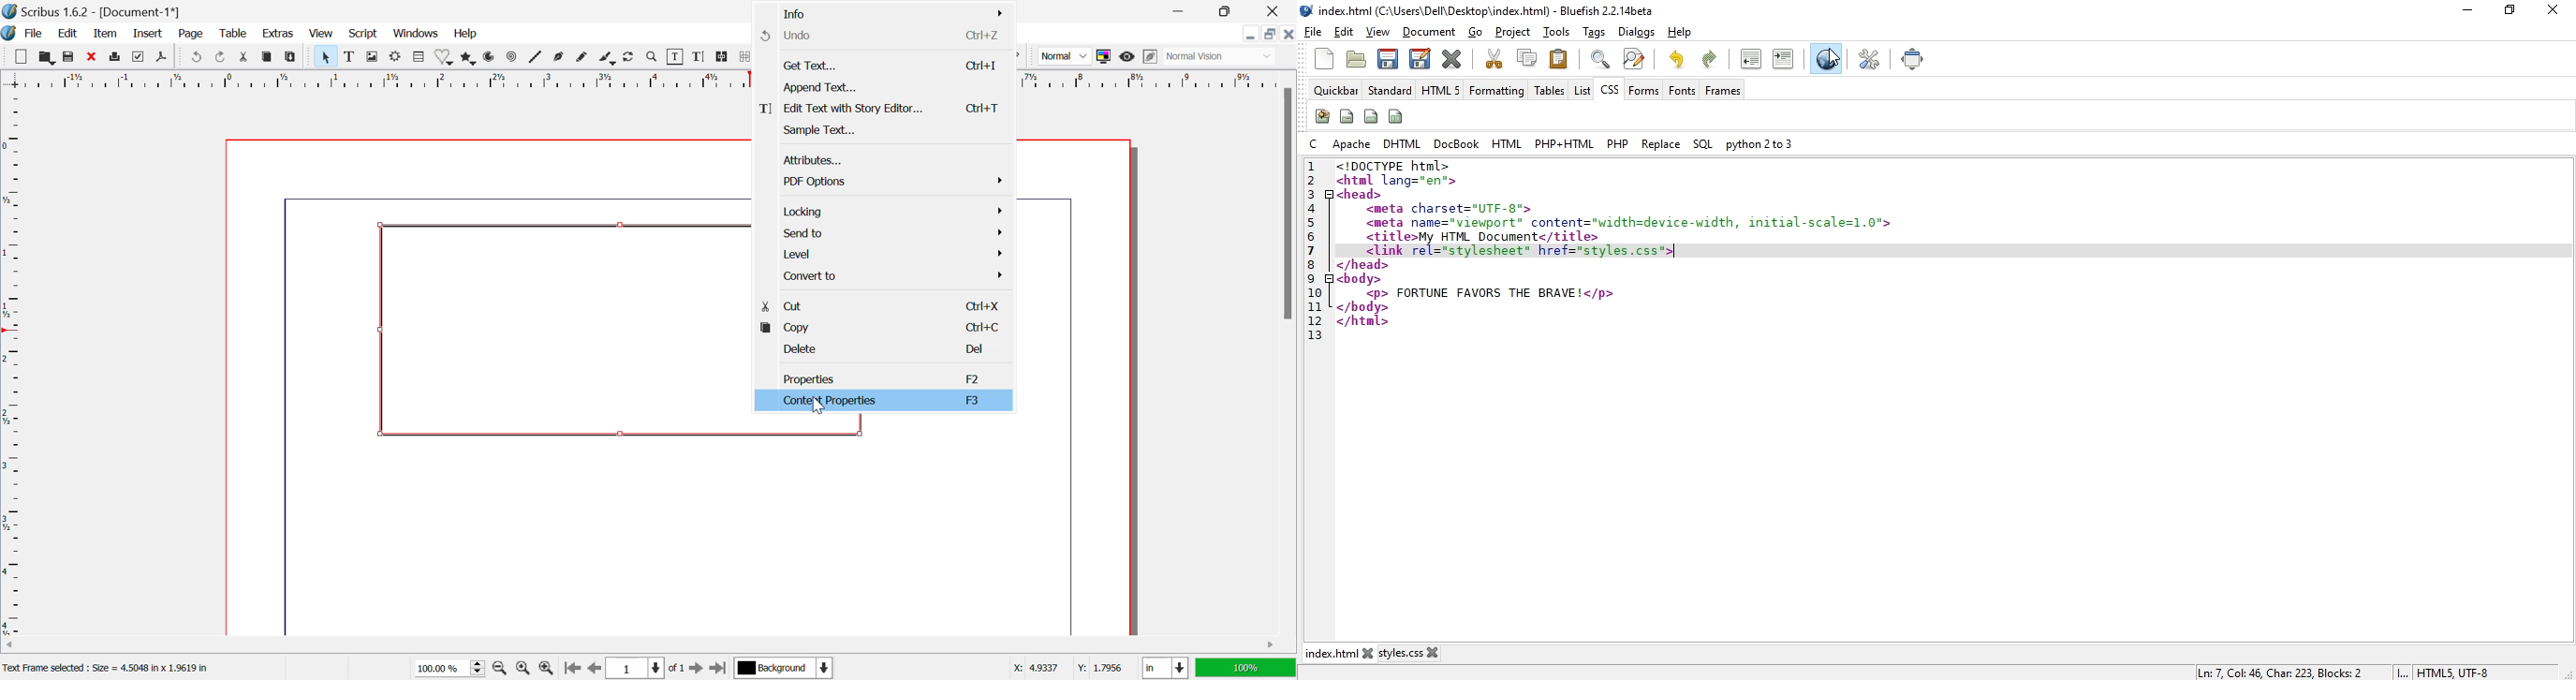 This screenshot has height=700, width=2576. Describe the element at coordinates (112, 668) in the screenshot. I see `Text Frame selected : Size = 4.5048 in x 1.9619 in` at that location.